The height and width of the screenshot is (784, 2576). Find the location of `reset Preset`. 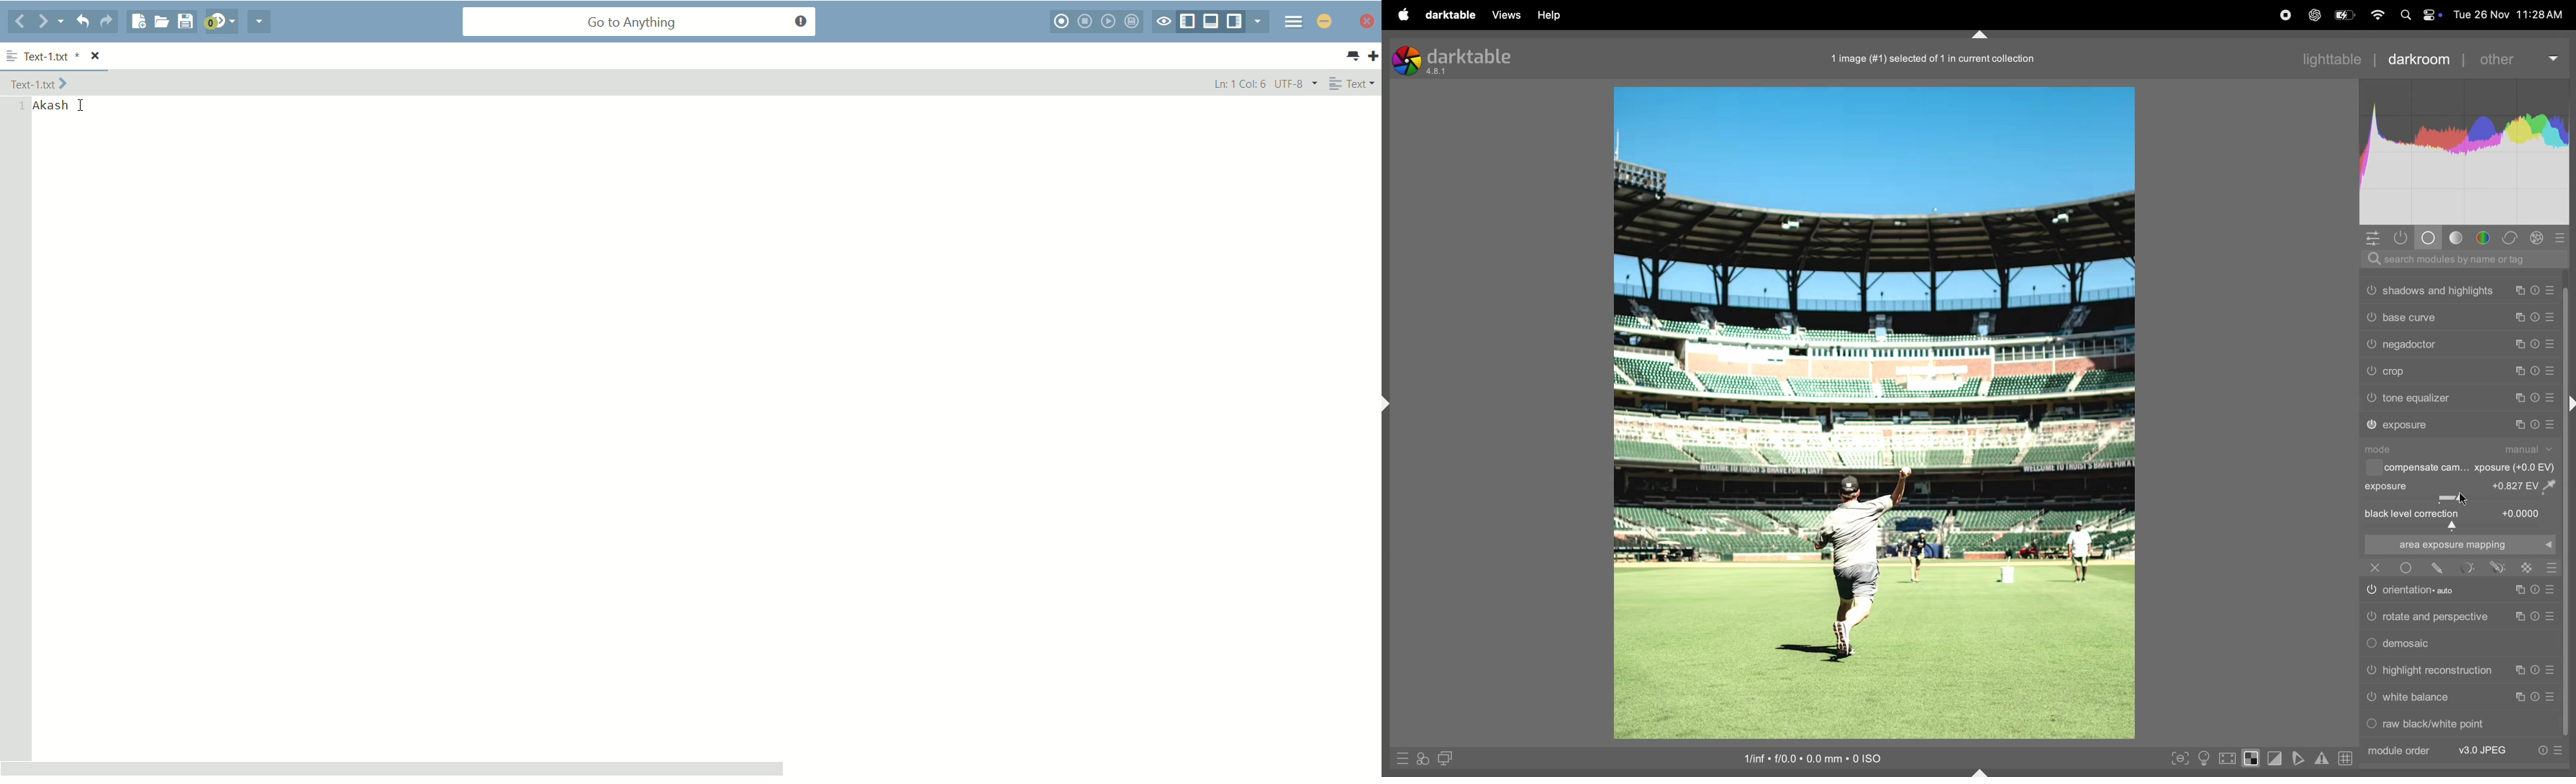

reset Preset is located at coordinates (2534, 590).